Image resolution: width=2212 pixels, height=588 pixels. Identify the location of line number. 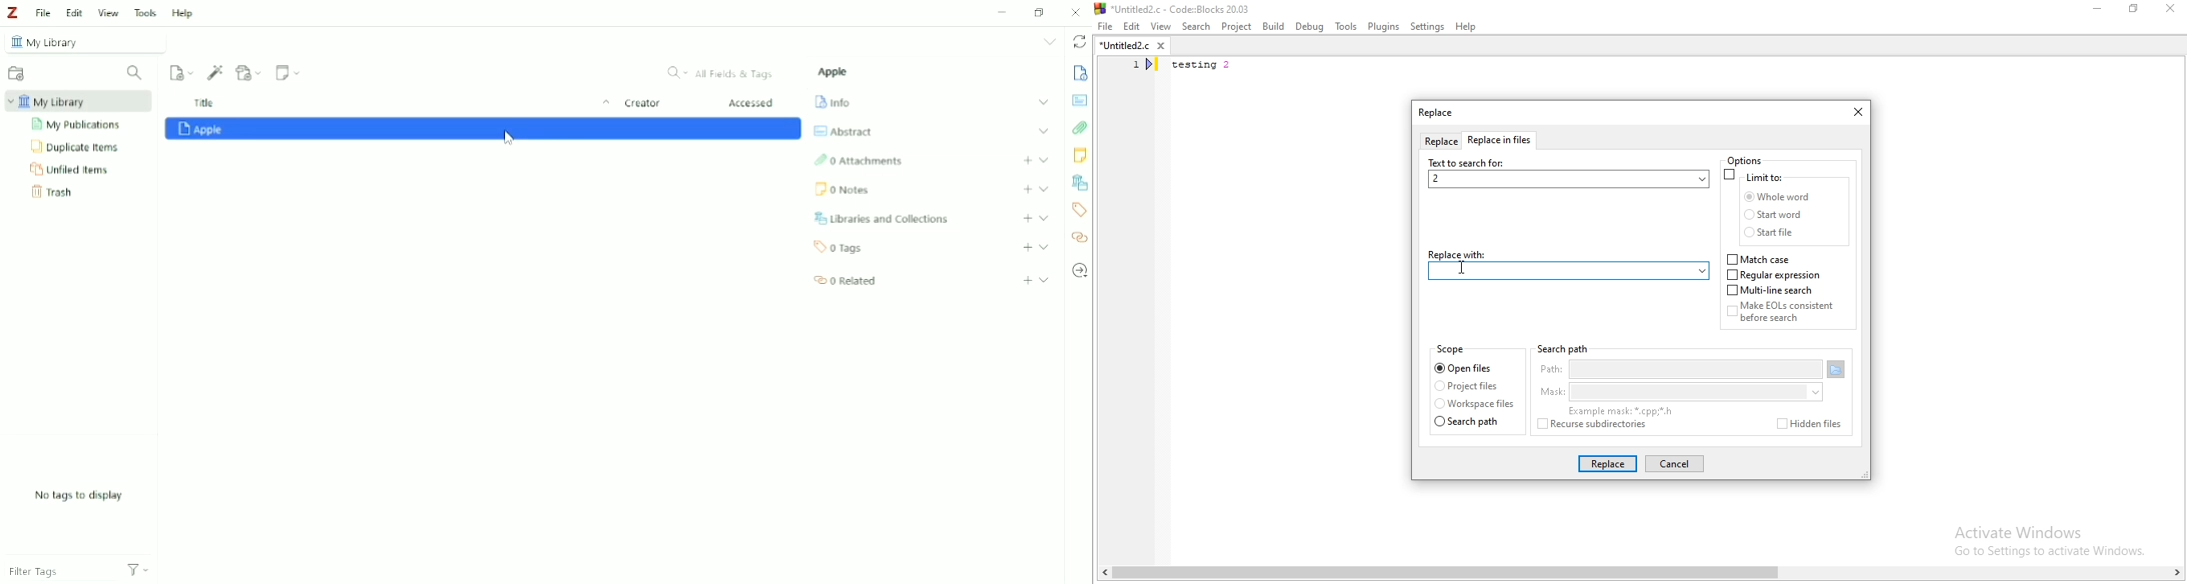
(1144, 67).